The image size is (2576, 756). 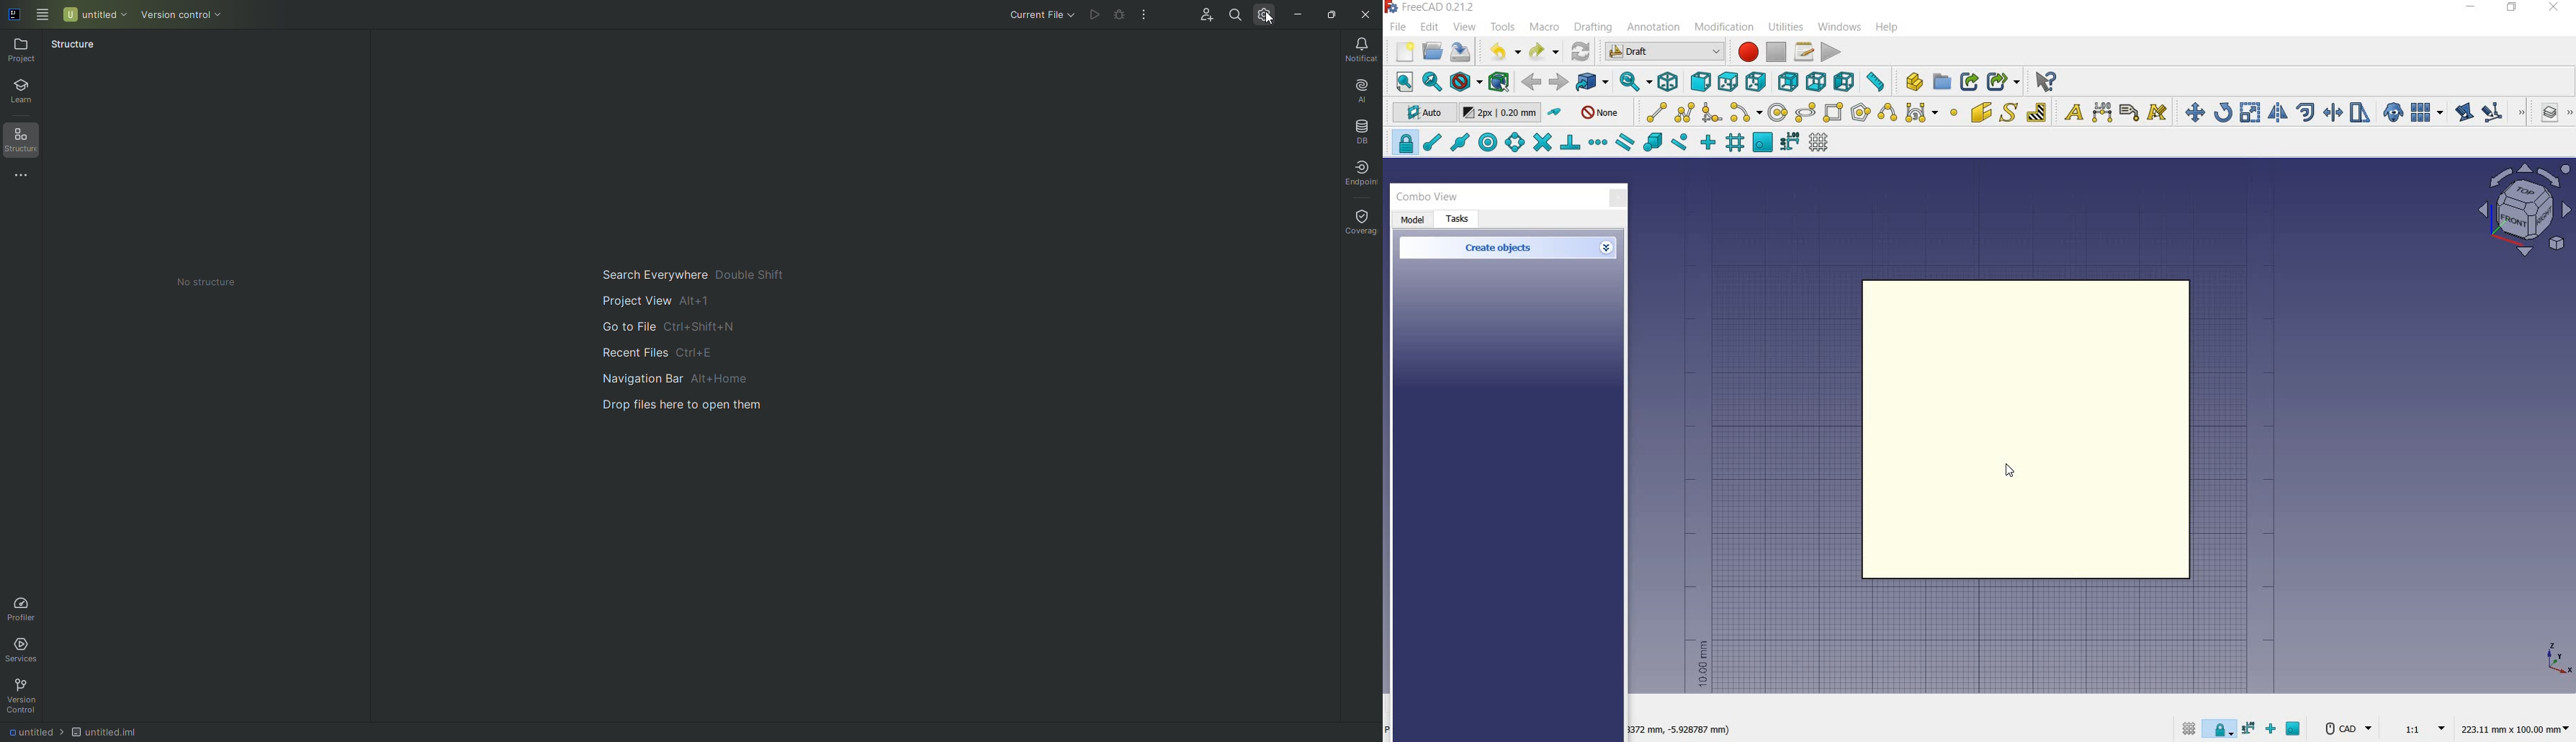 What do you see at coordinates (1746, 113) in the screenshot?
I see `arc tools` at bounding box center [1746, 113].